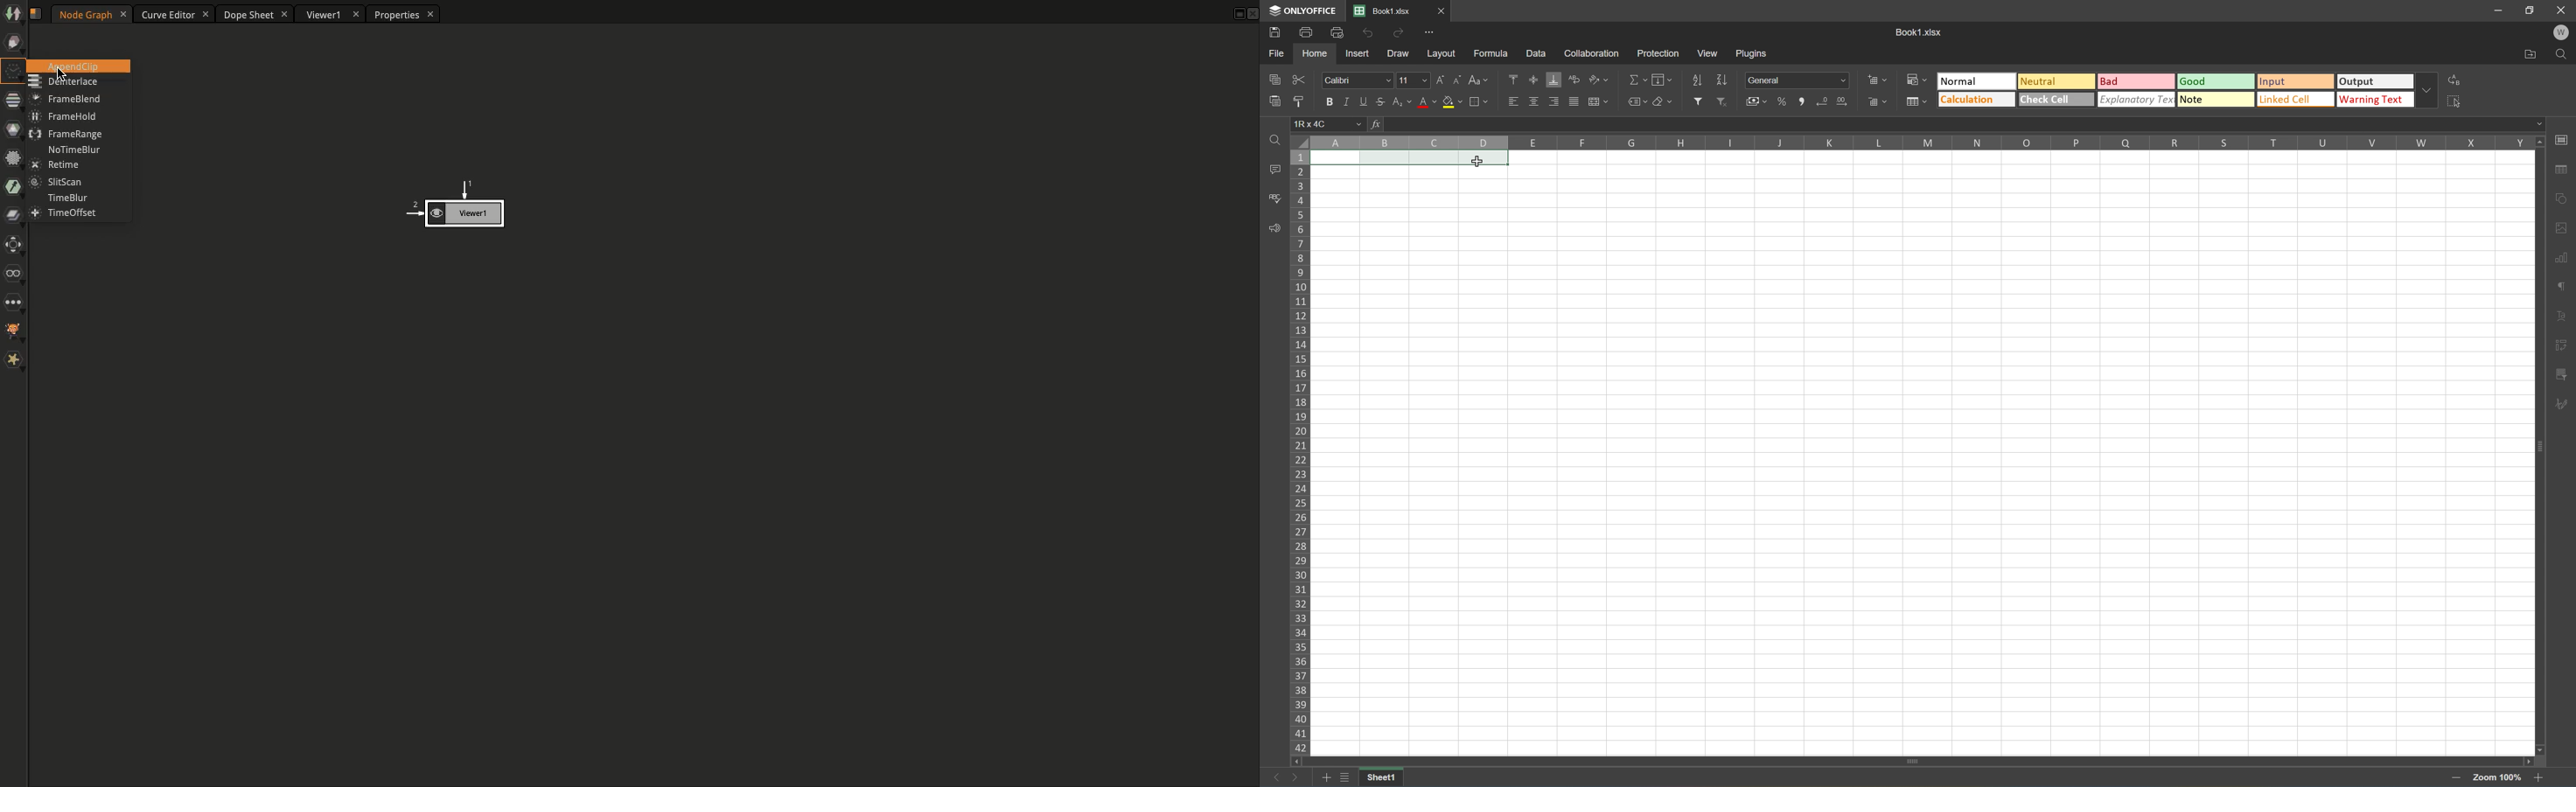 The image size is (2576, 812). I want to click on Plugins, so click(1753, 53).